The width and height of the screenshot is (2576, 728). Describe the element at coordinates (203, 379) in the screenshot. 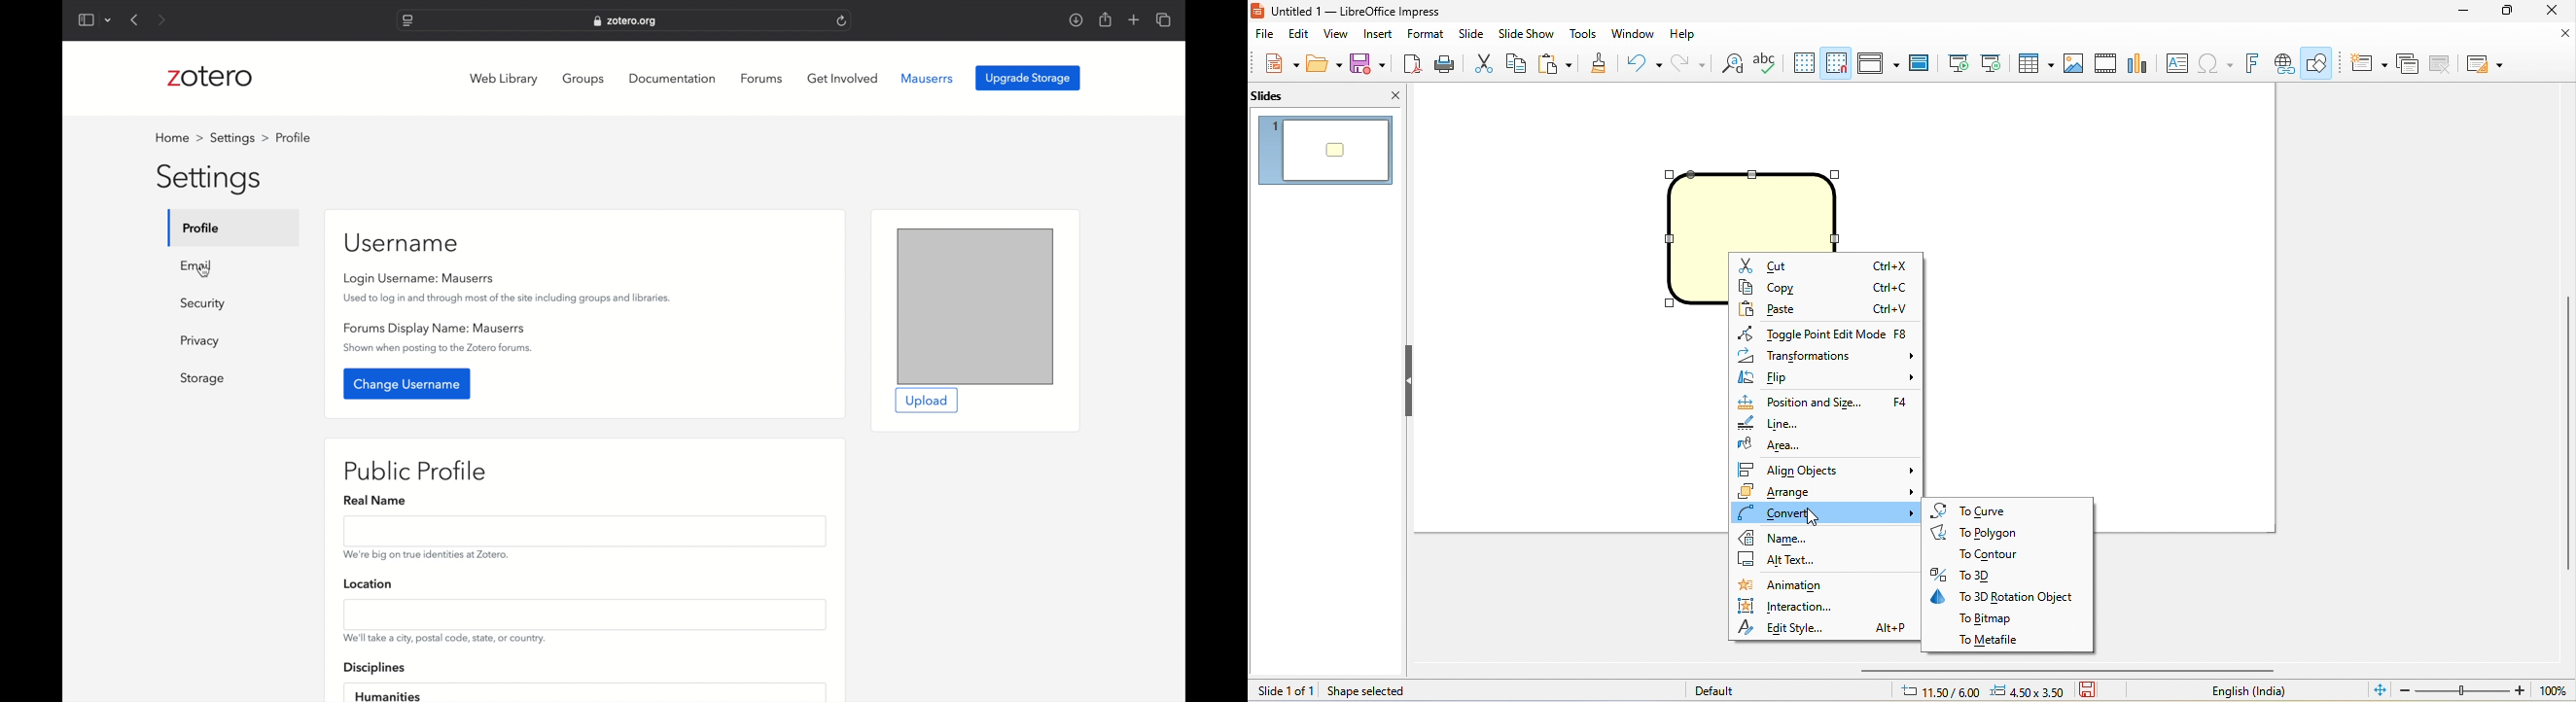

I see `storage` at that location.